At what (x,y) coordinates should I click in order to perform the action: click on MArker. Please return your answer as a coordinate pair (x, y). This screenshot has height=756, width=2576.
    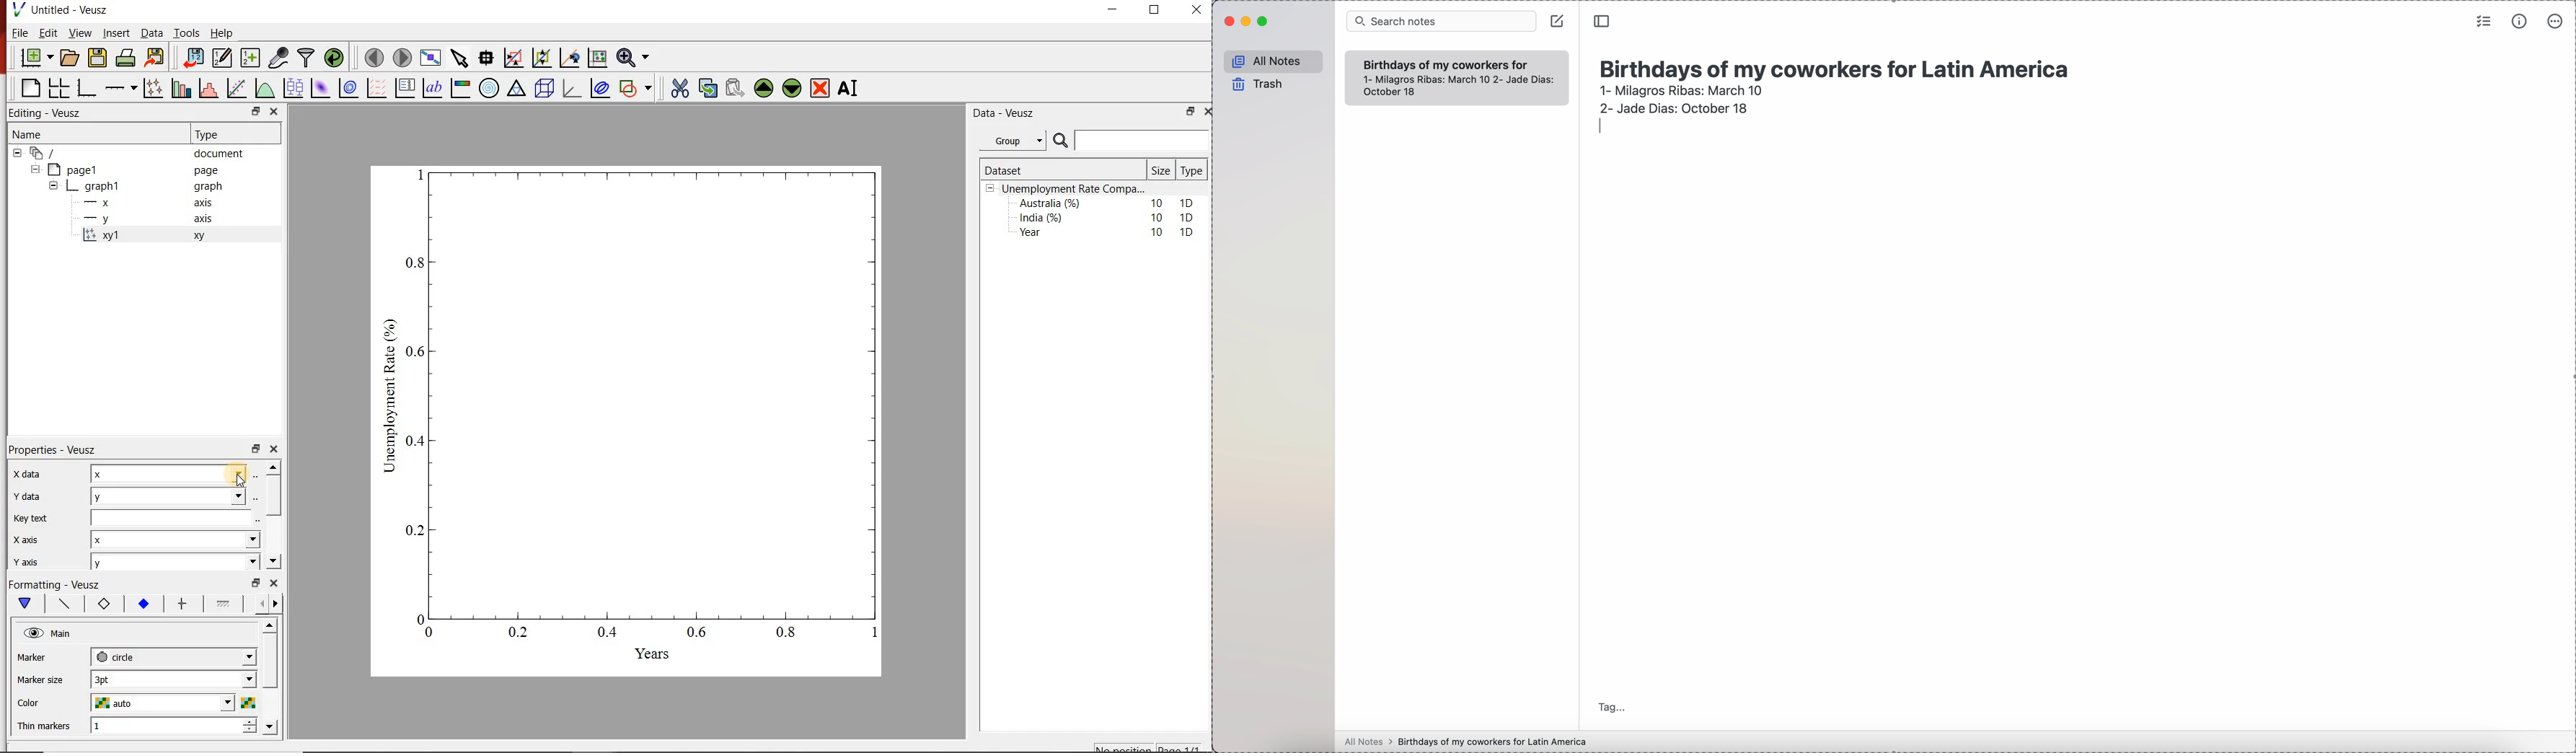
    Looking at the image, I should click on (42, 659).